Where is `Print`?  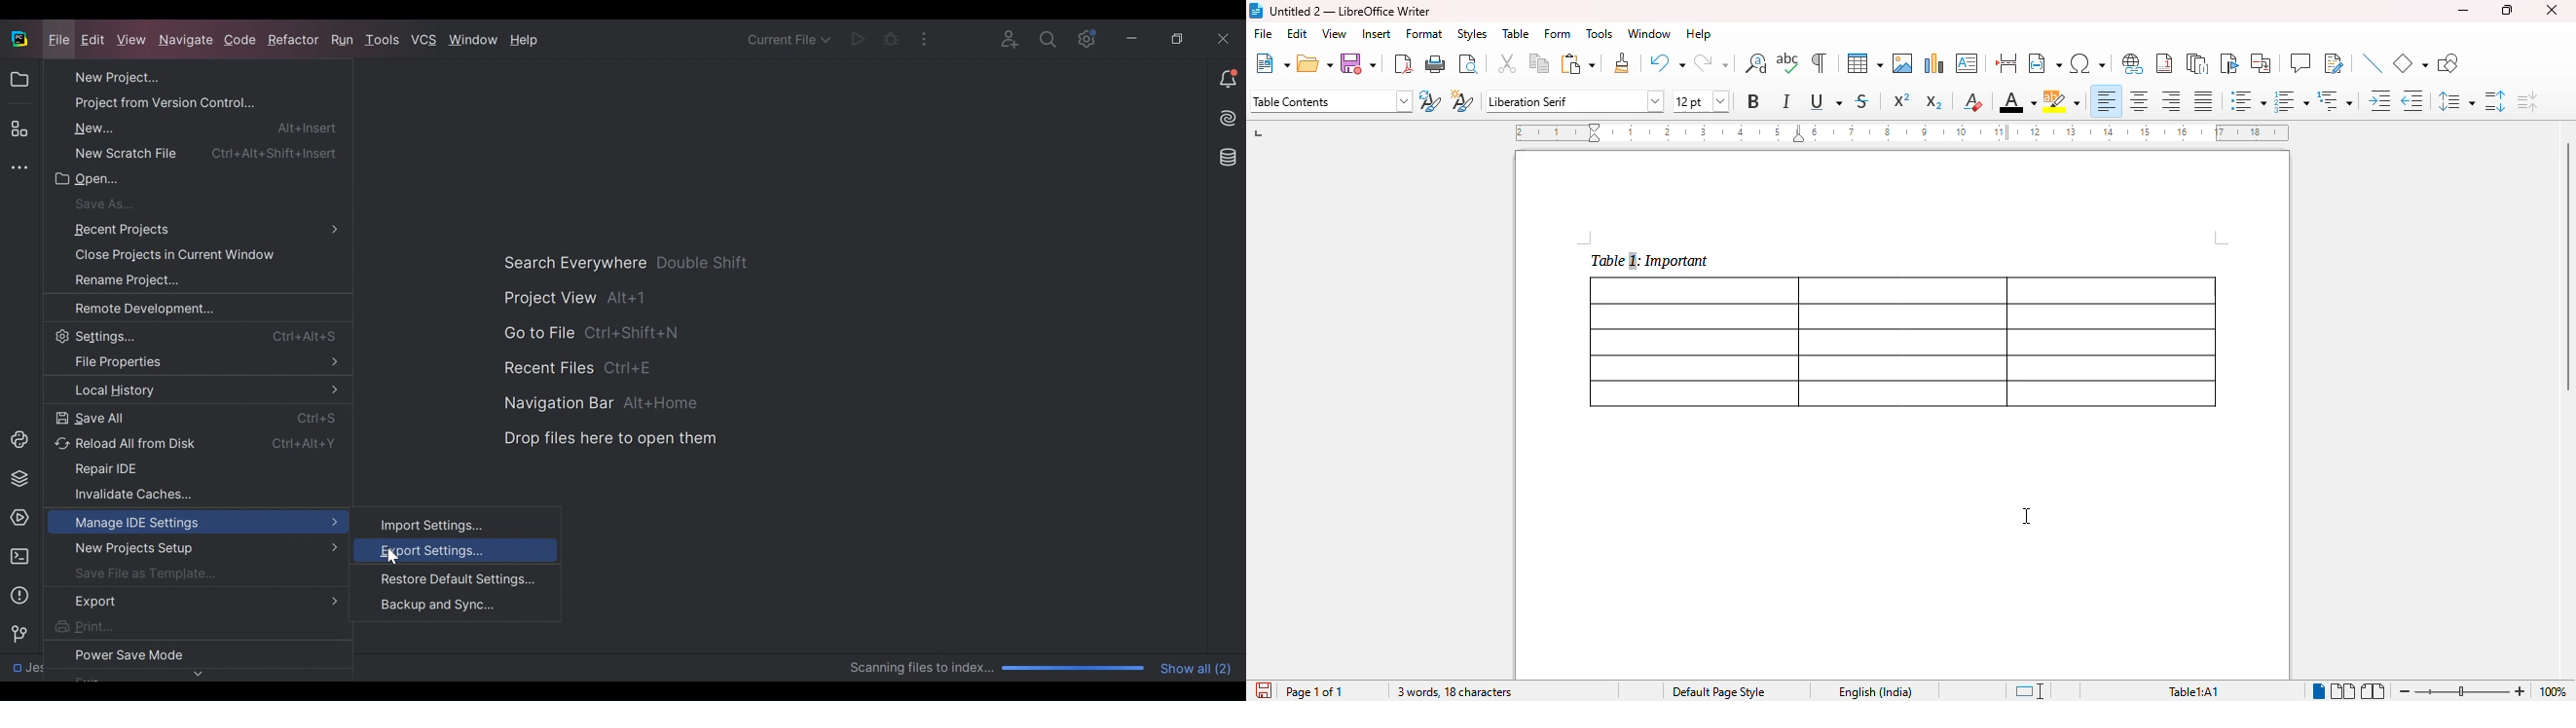 Print is located at coordinates (179, 627).